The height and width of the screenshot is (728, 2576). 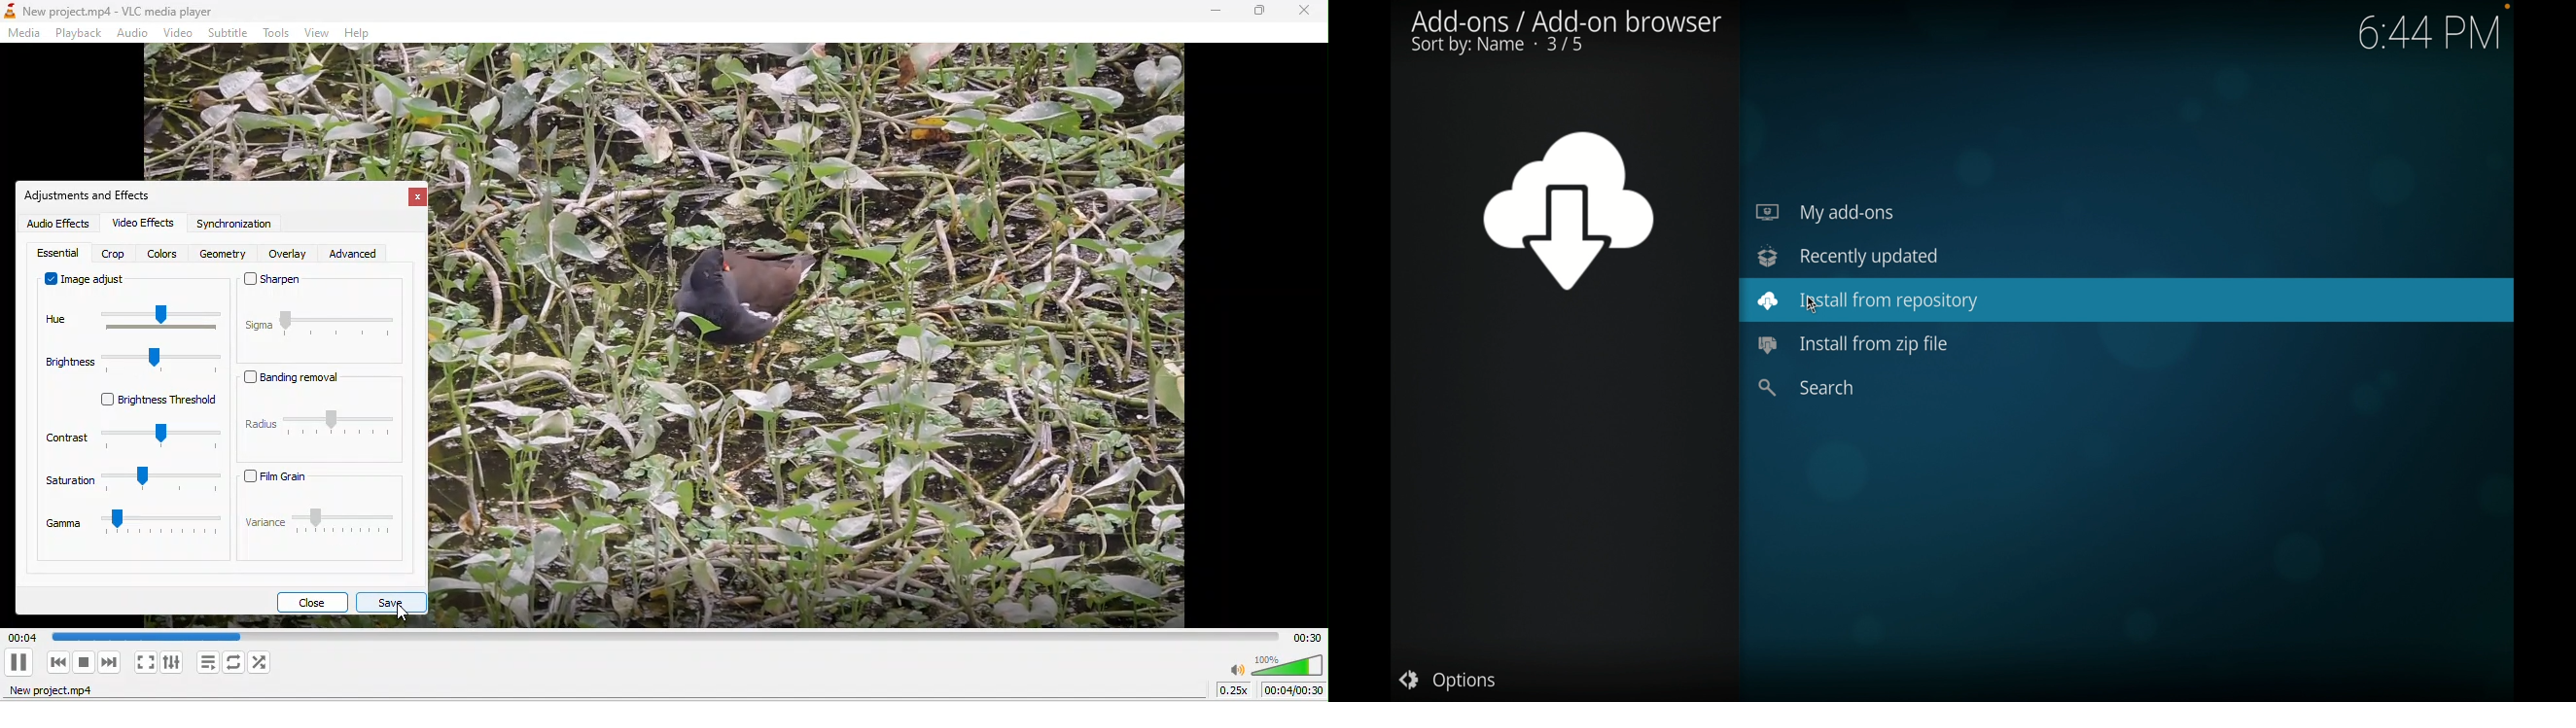 I want to click on flim grain, so click(x=323, y=477).